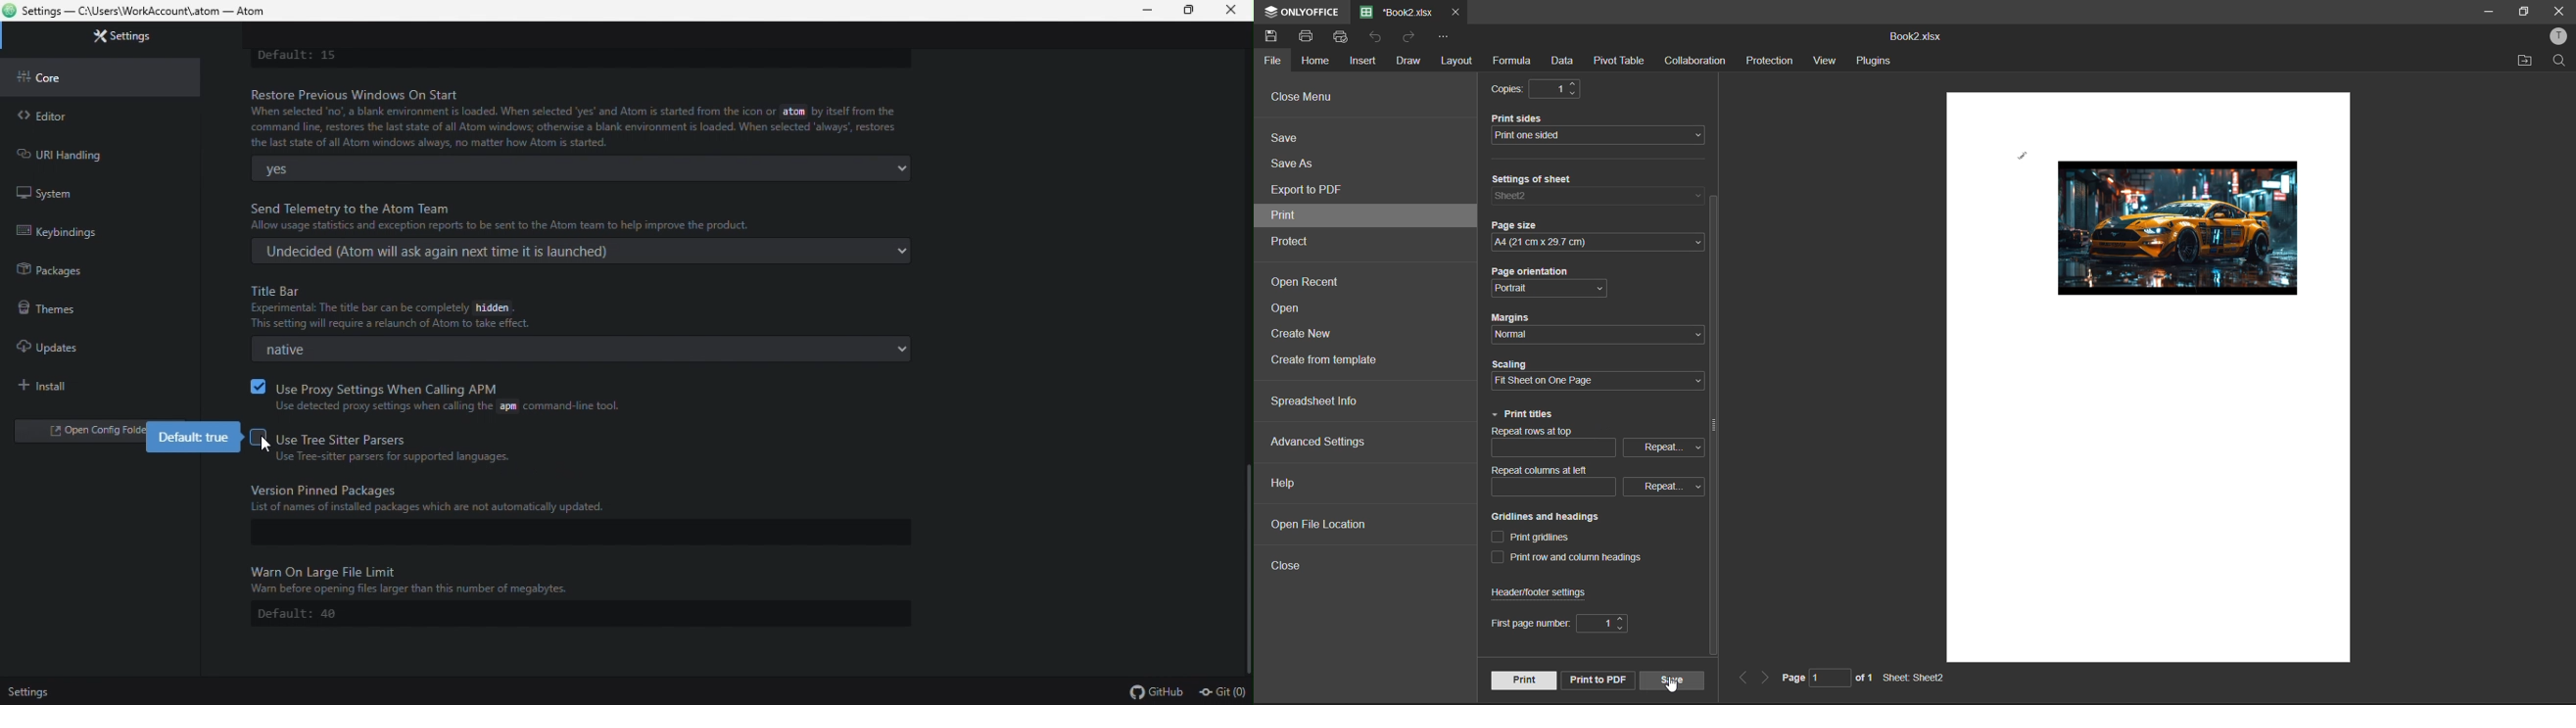  I want to click on profile, so click(2559, 38).